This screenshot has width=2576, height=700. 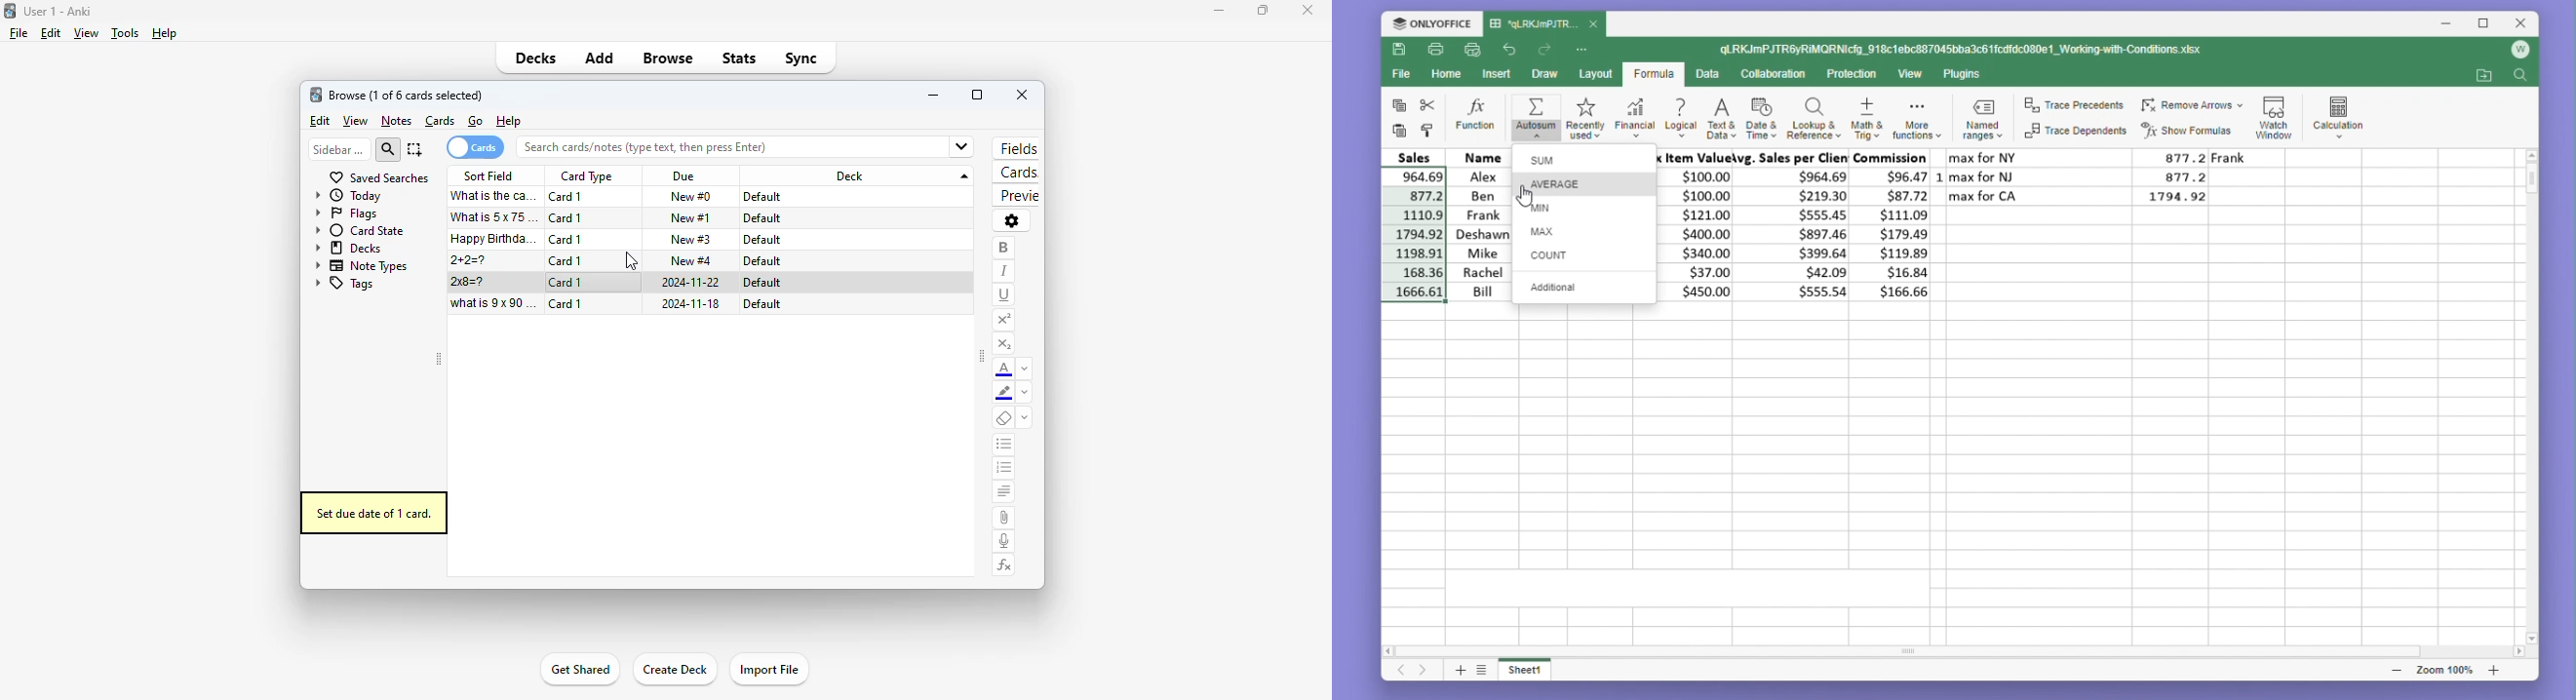 What do you see at coordinates (1594, 23) in the screenshot?
I see `close` at bounding box center [1594, 23].